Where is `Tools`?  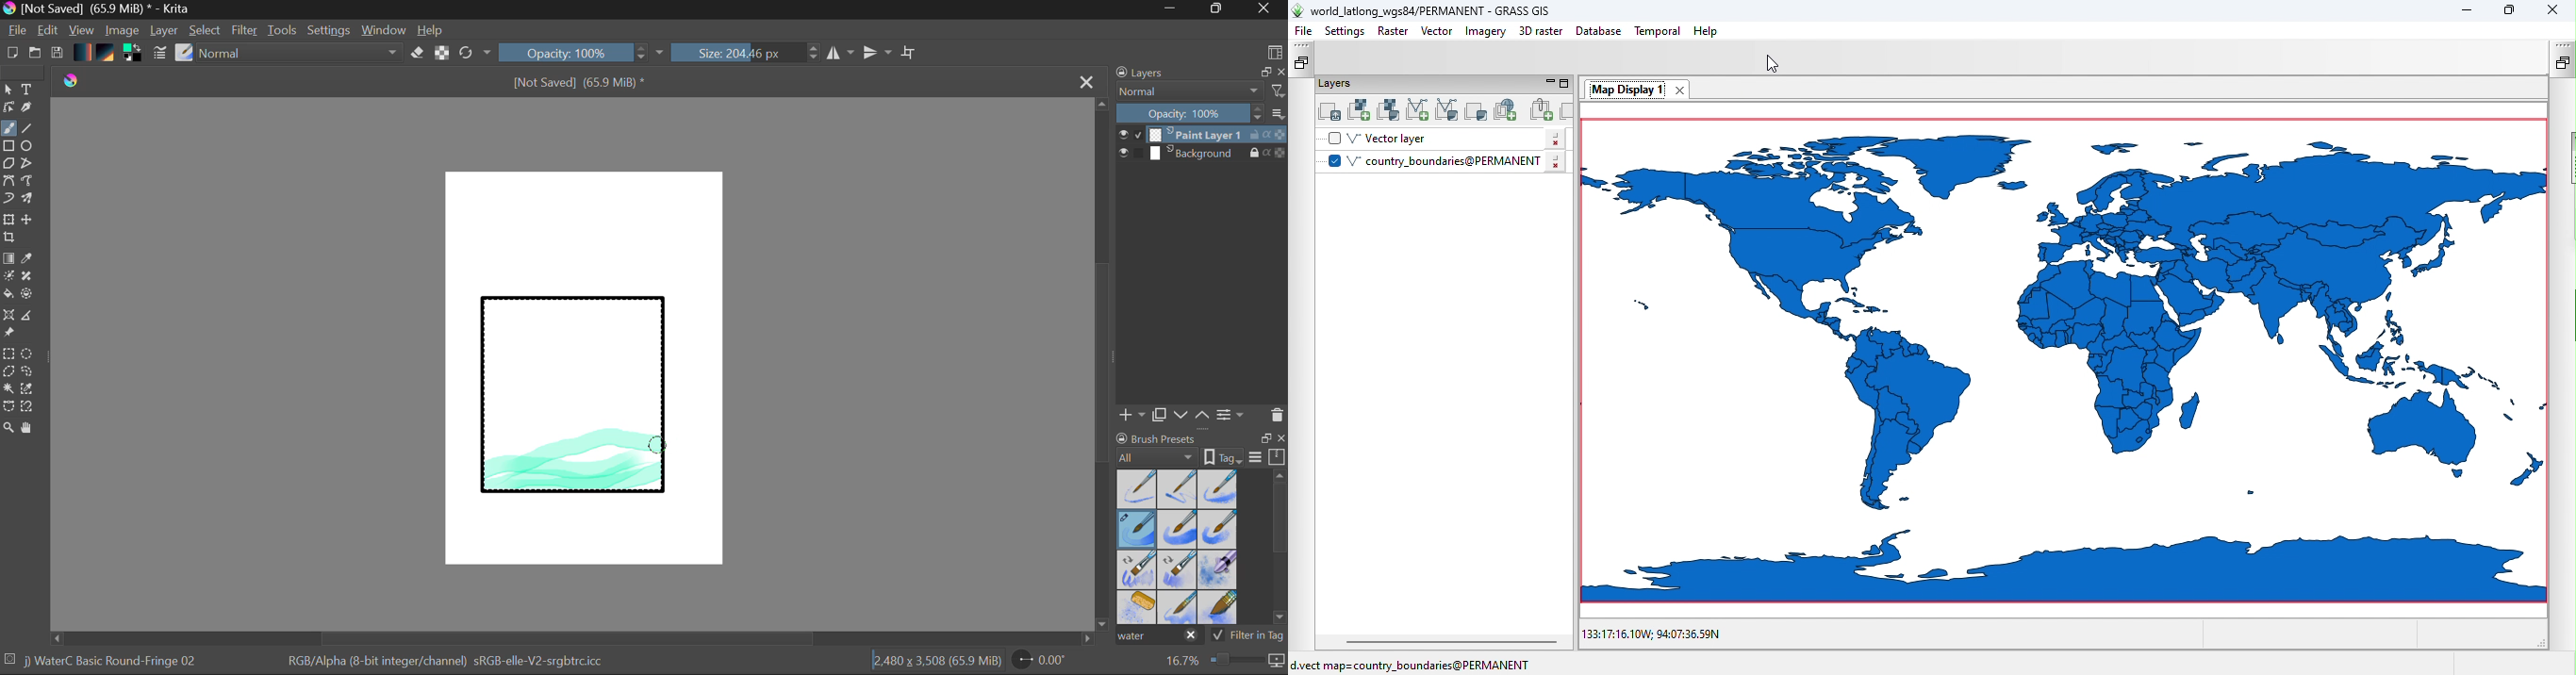 Tools is located at coordinates (283, 31).